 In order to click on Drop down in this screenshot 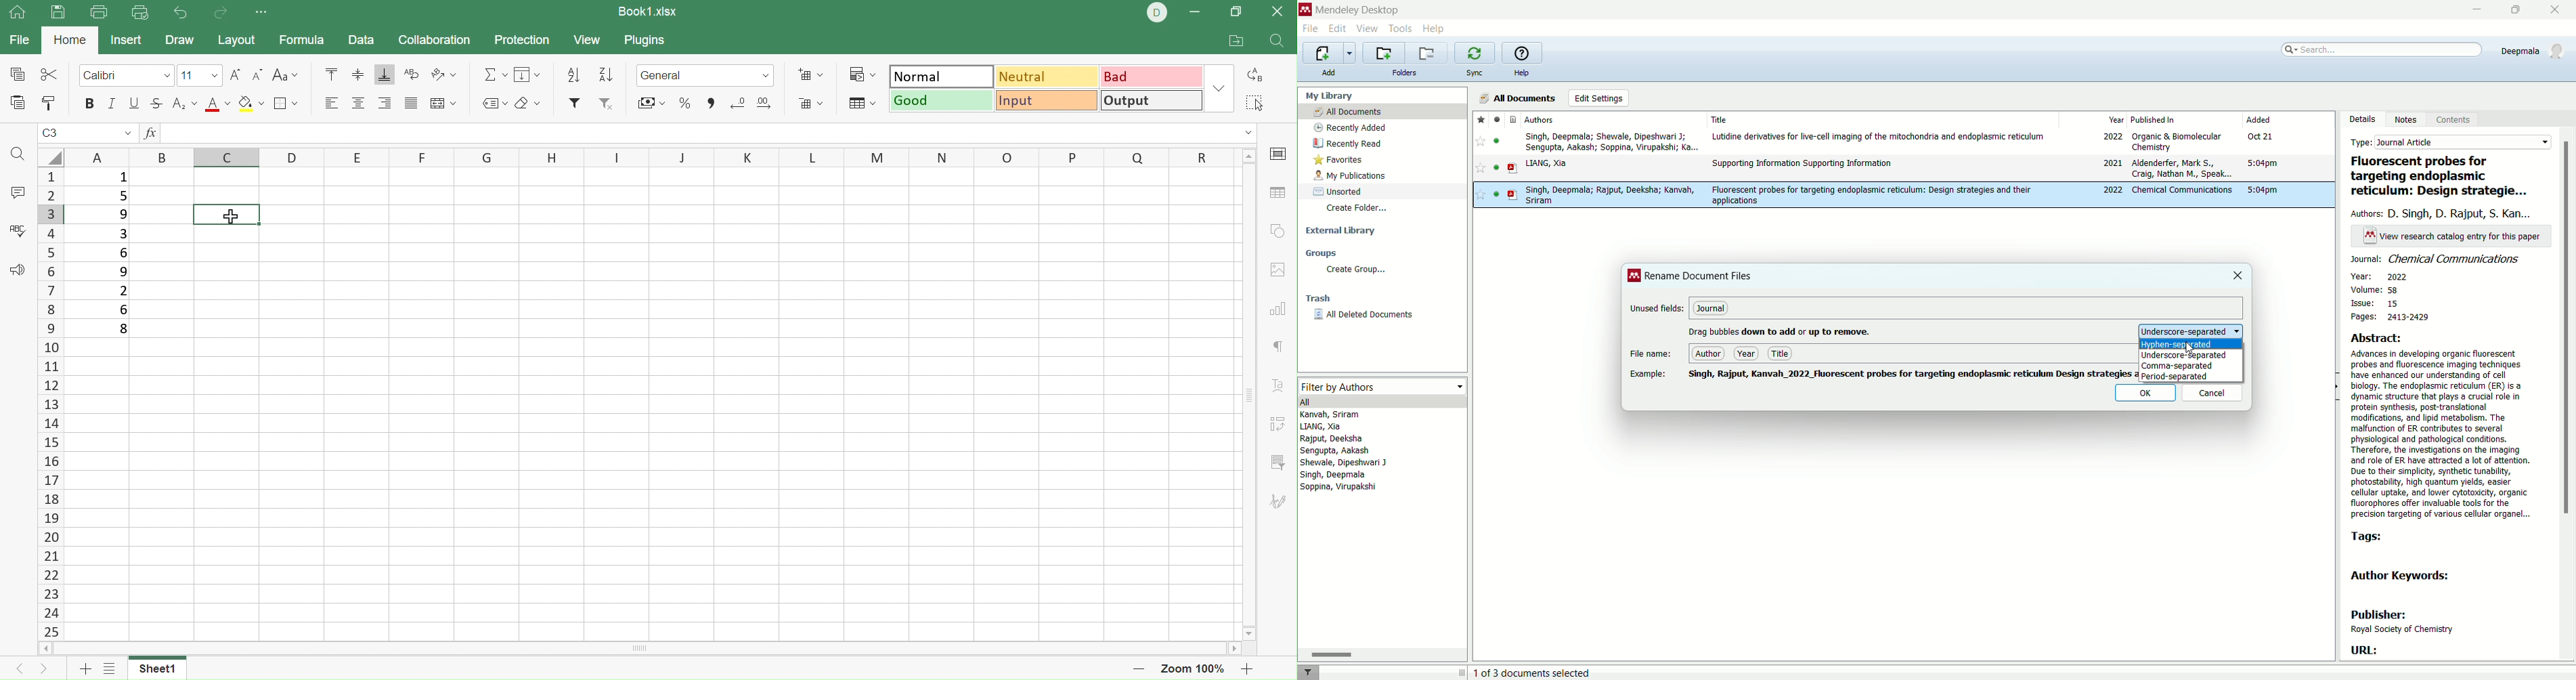, I will do `click(764, 76)`.